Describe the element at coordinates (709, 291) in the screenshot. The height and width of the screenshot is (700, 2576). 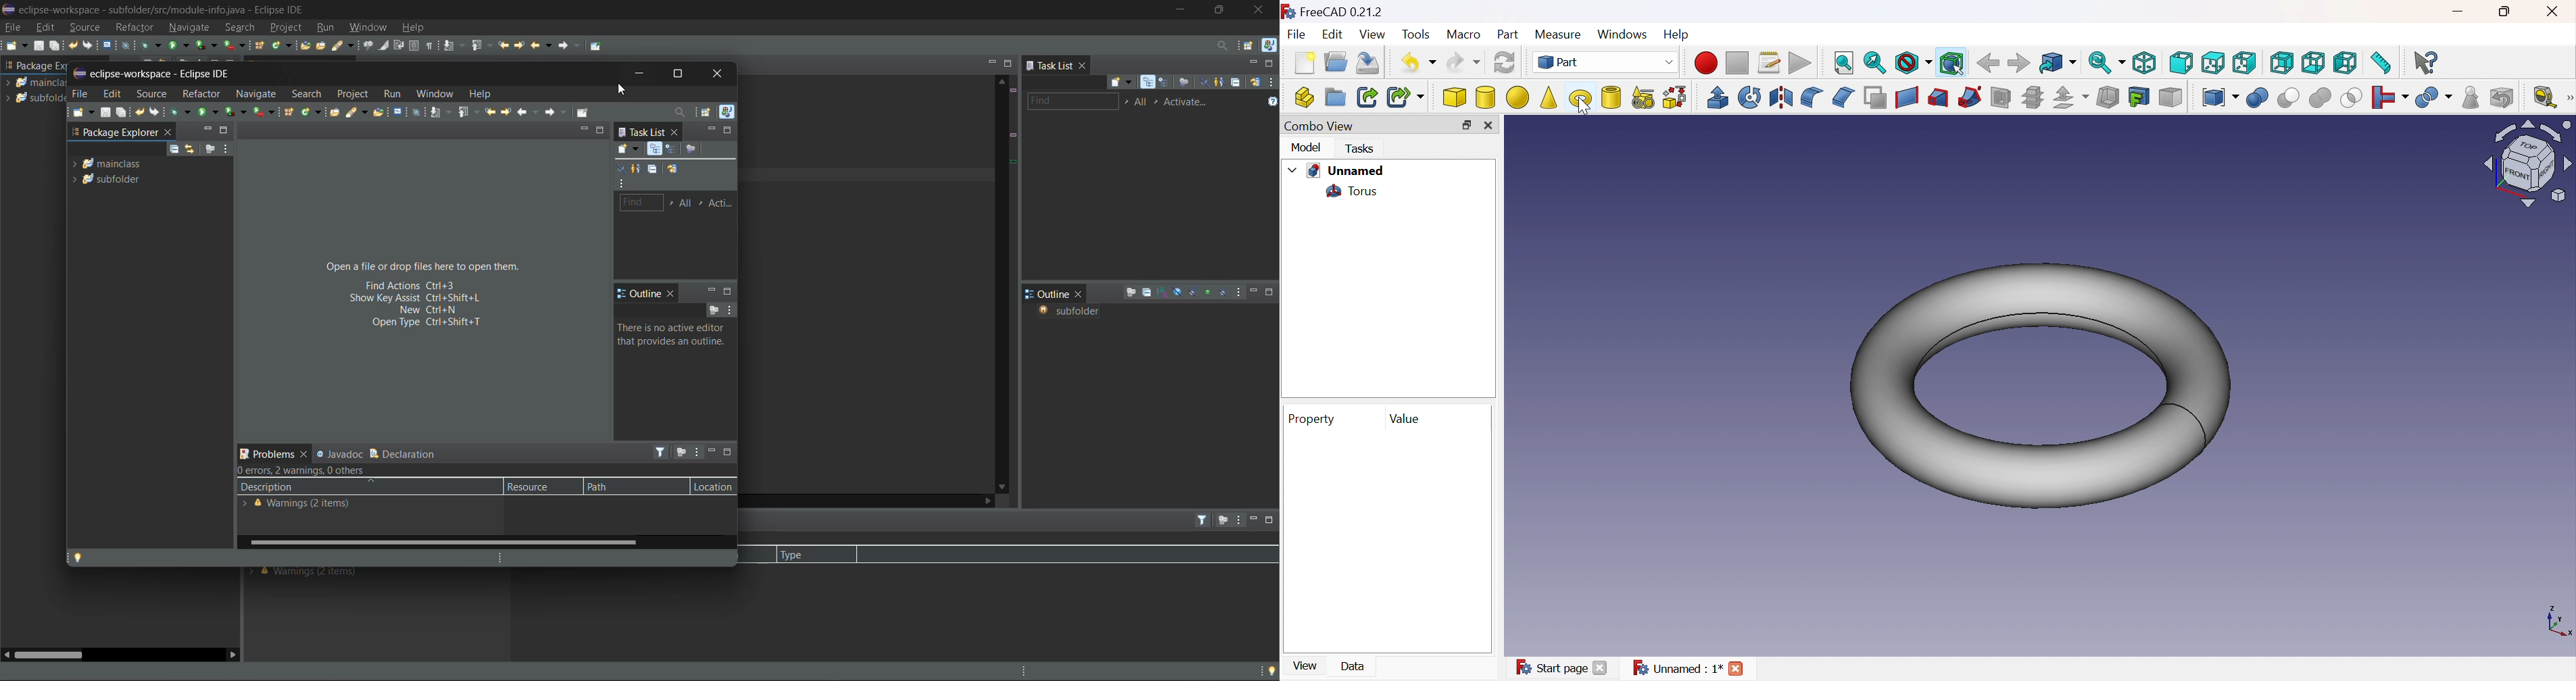
I see `minimize` at that location.